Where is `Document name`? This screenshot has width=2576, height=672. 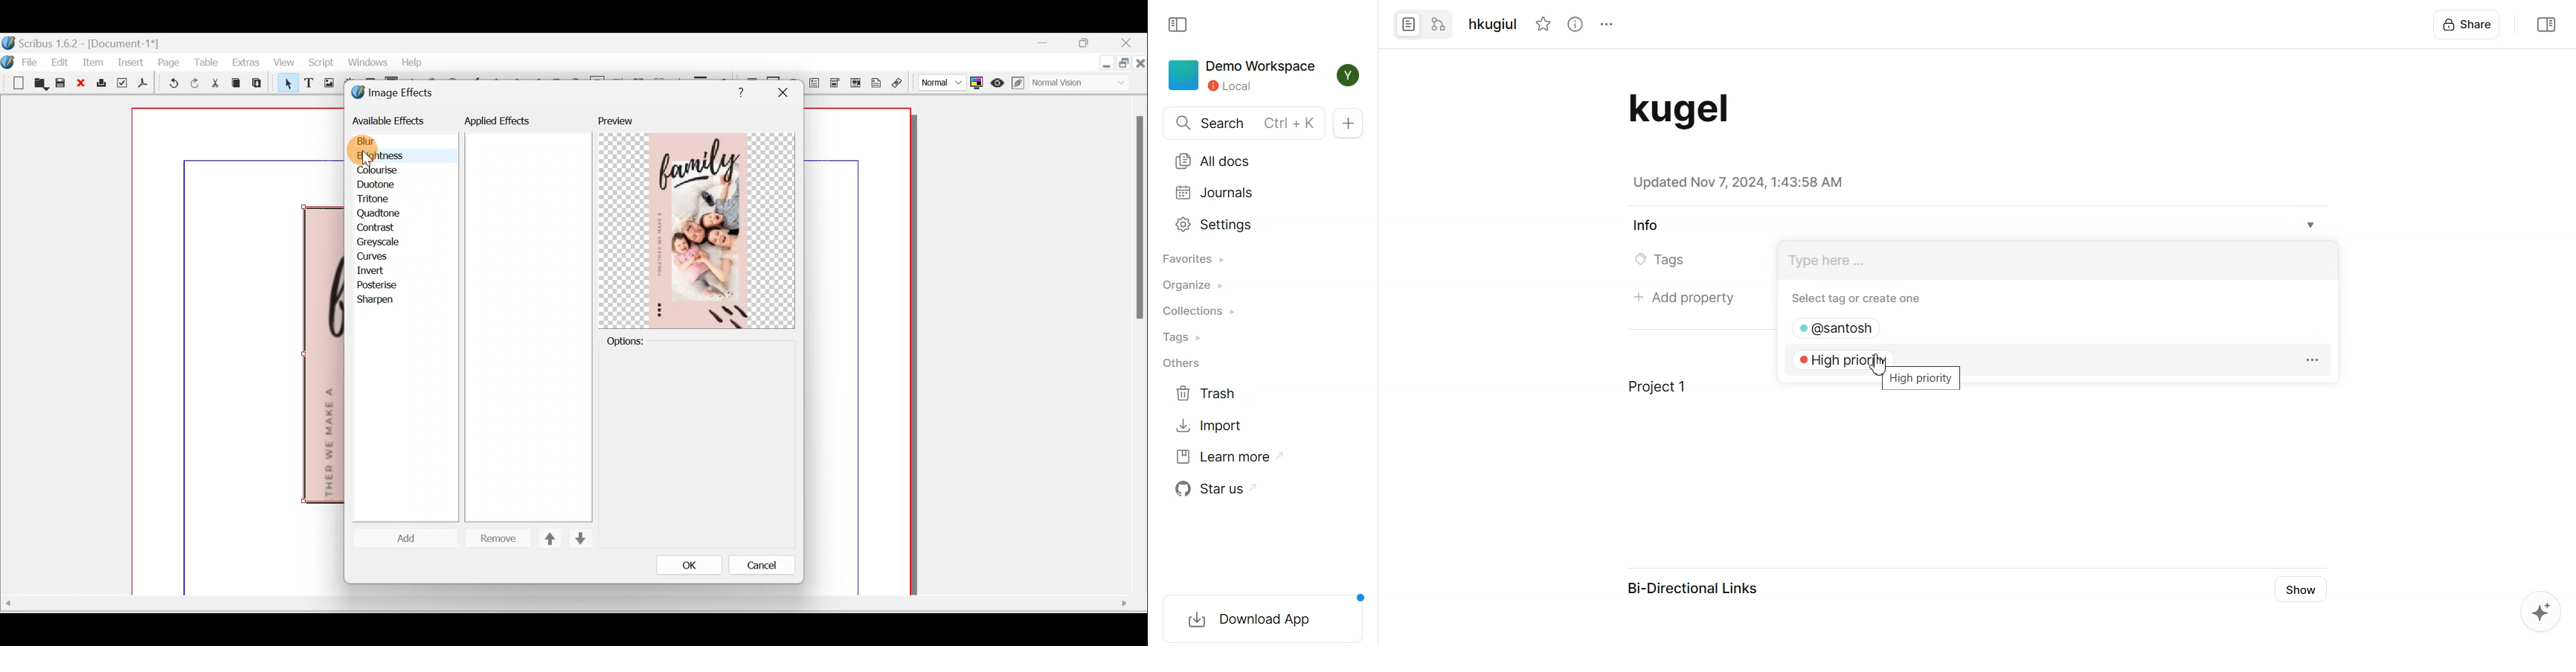 Document name is located at coordinates (82, 42).